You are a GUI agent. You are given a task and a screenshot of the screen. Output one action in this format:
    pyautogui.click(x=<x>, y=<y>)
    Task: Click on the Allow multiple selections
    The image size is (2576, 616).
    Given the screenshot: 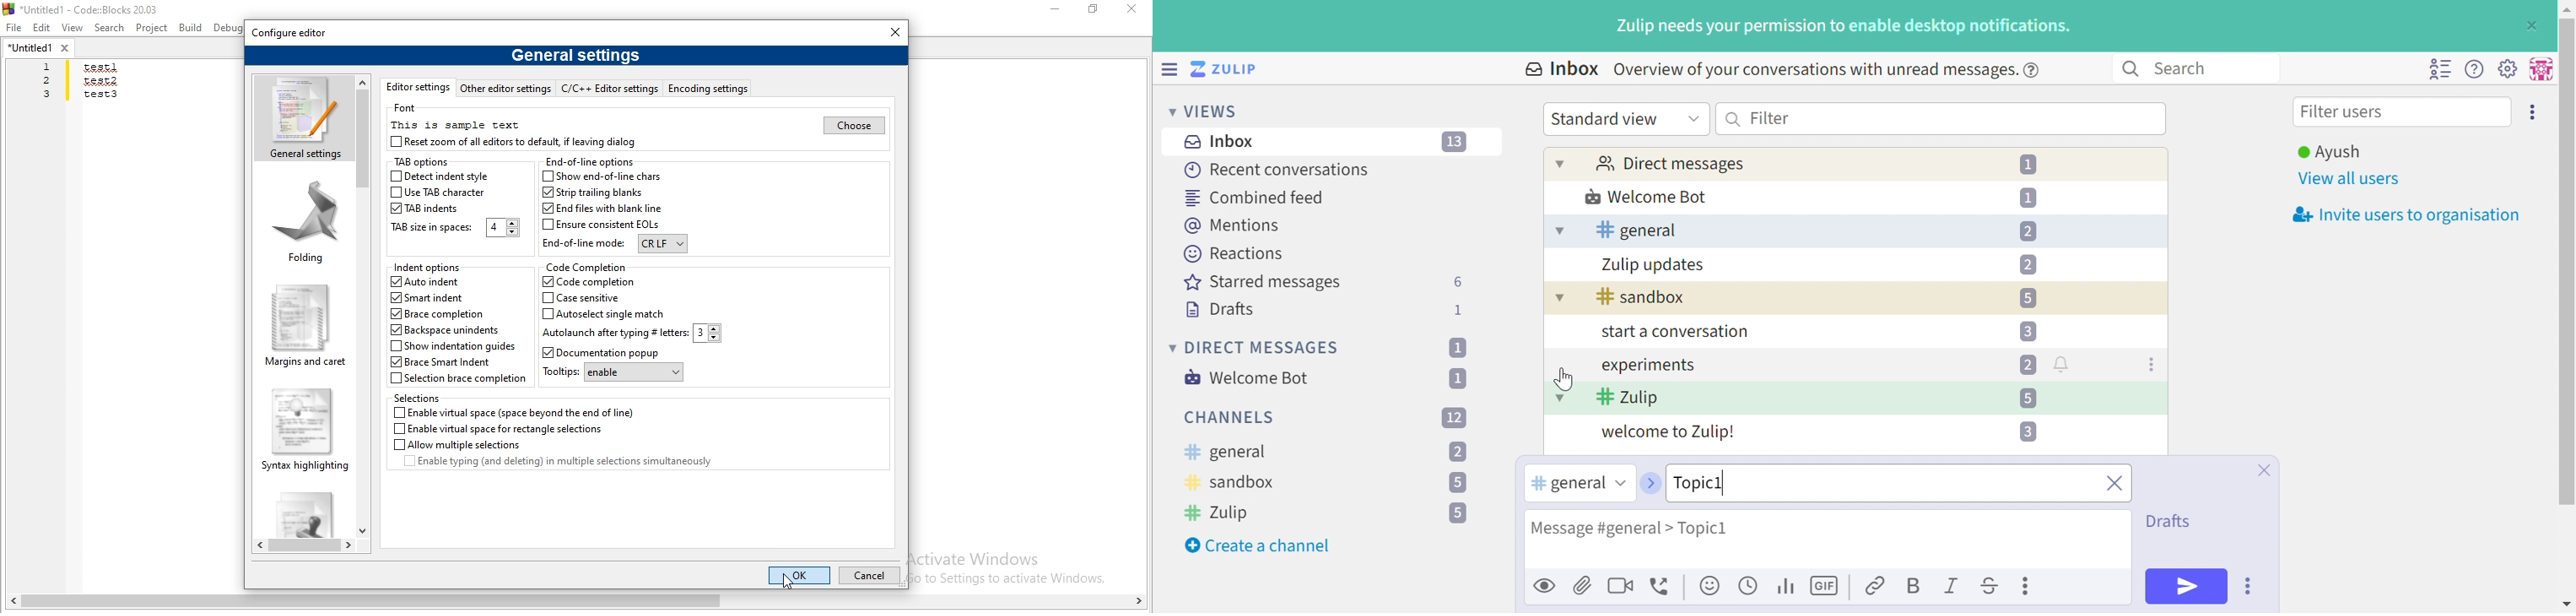 What is the action you would take?
    pyautogui.click(x=456, y=444)
    